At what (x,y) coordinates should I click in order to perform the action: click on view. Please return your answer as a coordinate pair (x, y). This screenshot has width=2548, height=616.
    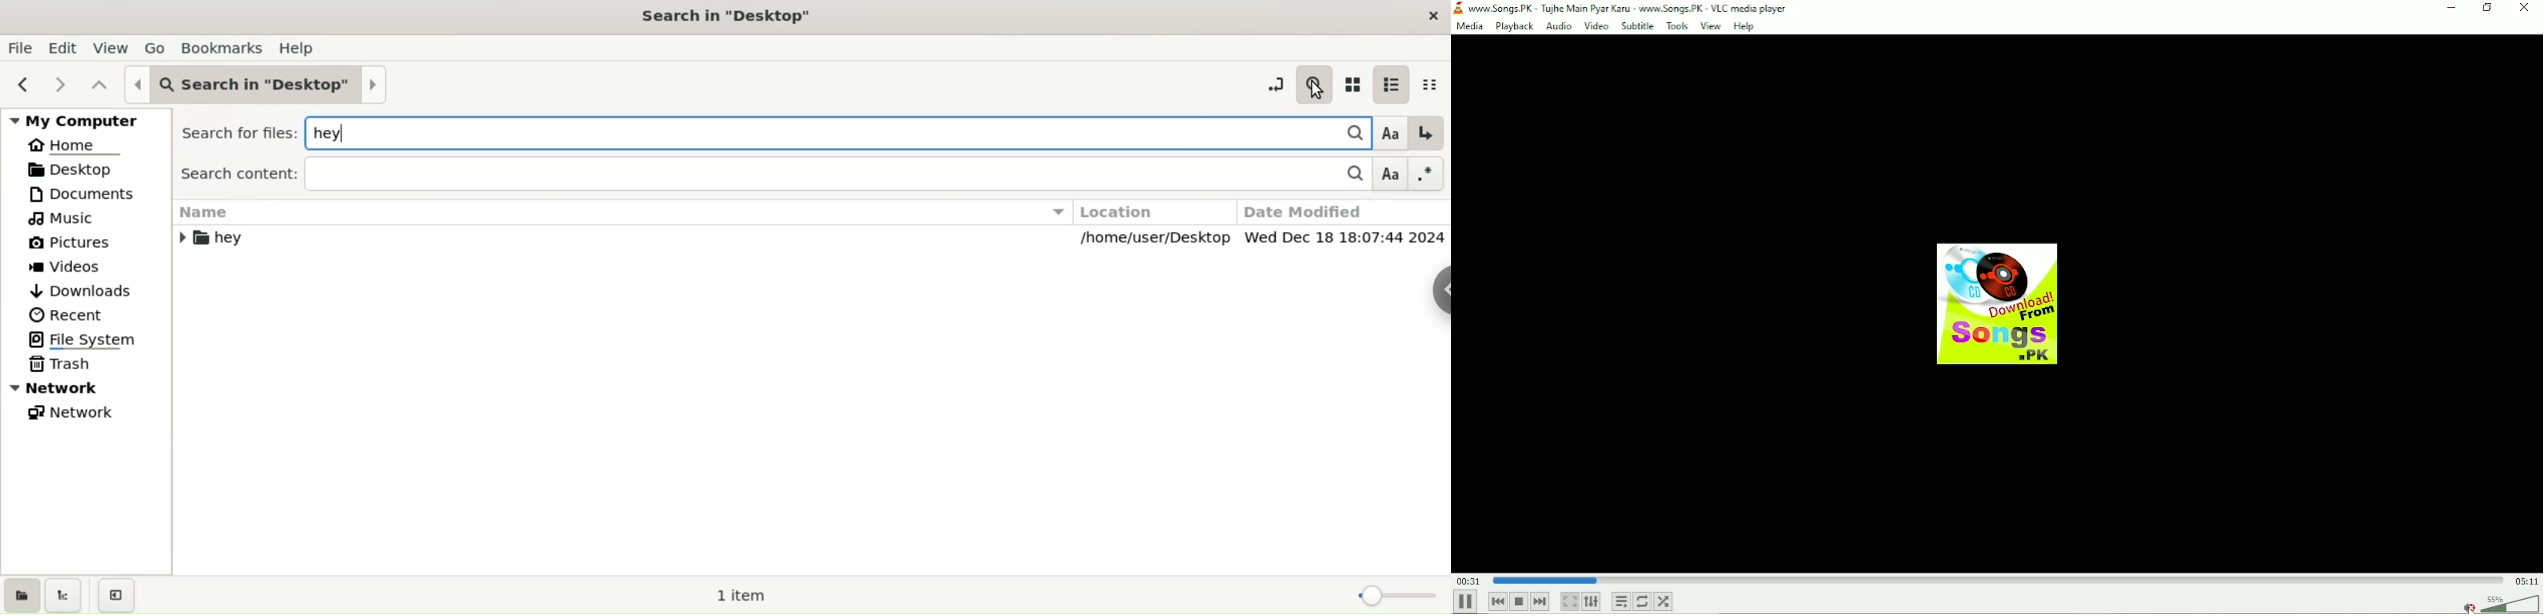
    Looking at the image, I should click on (110, 48).